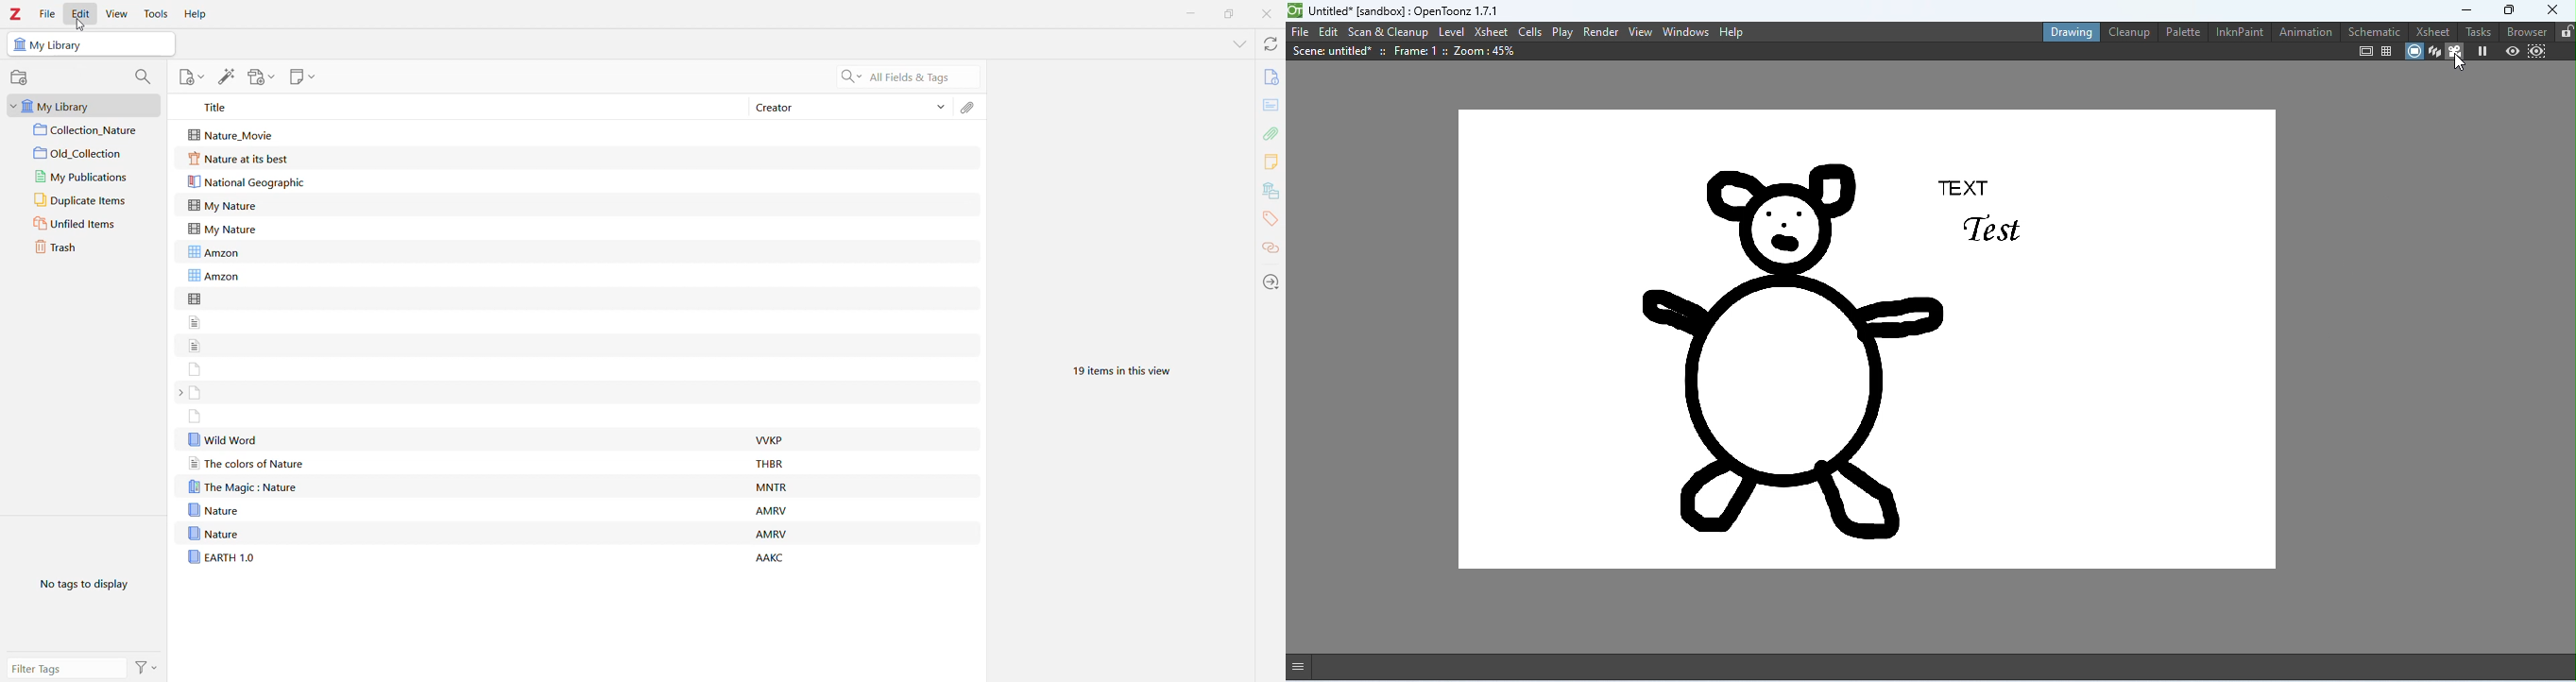 The width and height of the screenshot is (2576, 700). Describe the element at coordinates (1641, 31) in the screenshot. I see `view` at that location.